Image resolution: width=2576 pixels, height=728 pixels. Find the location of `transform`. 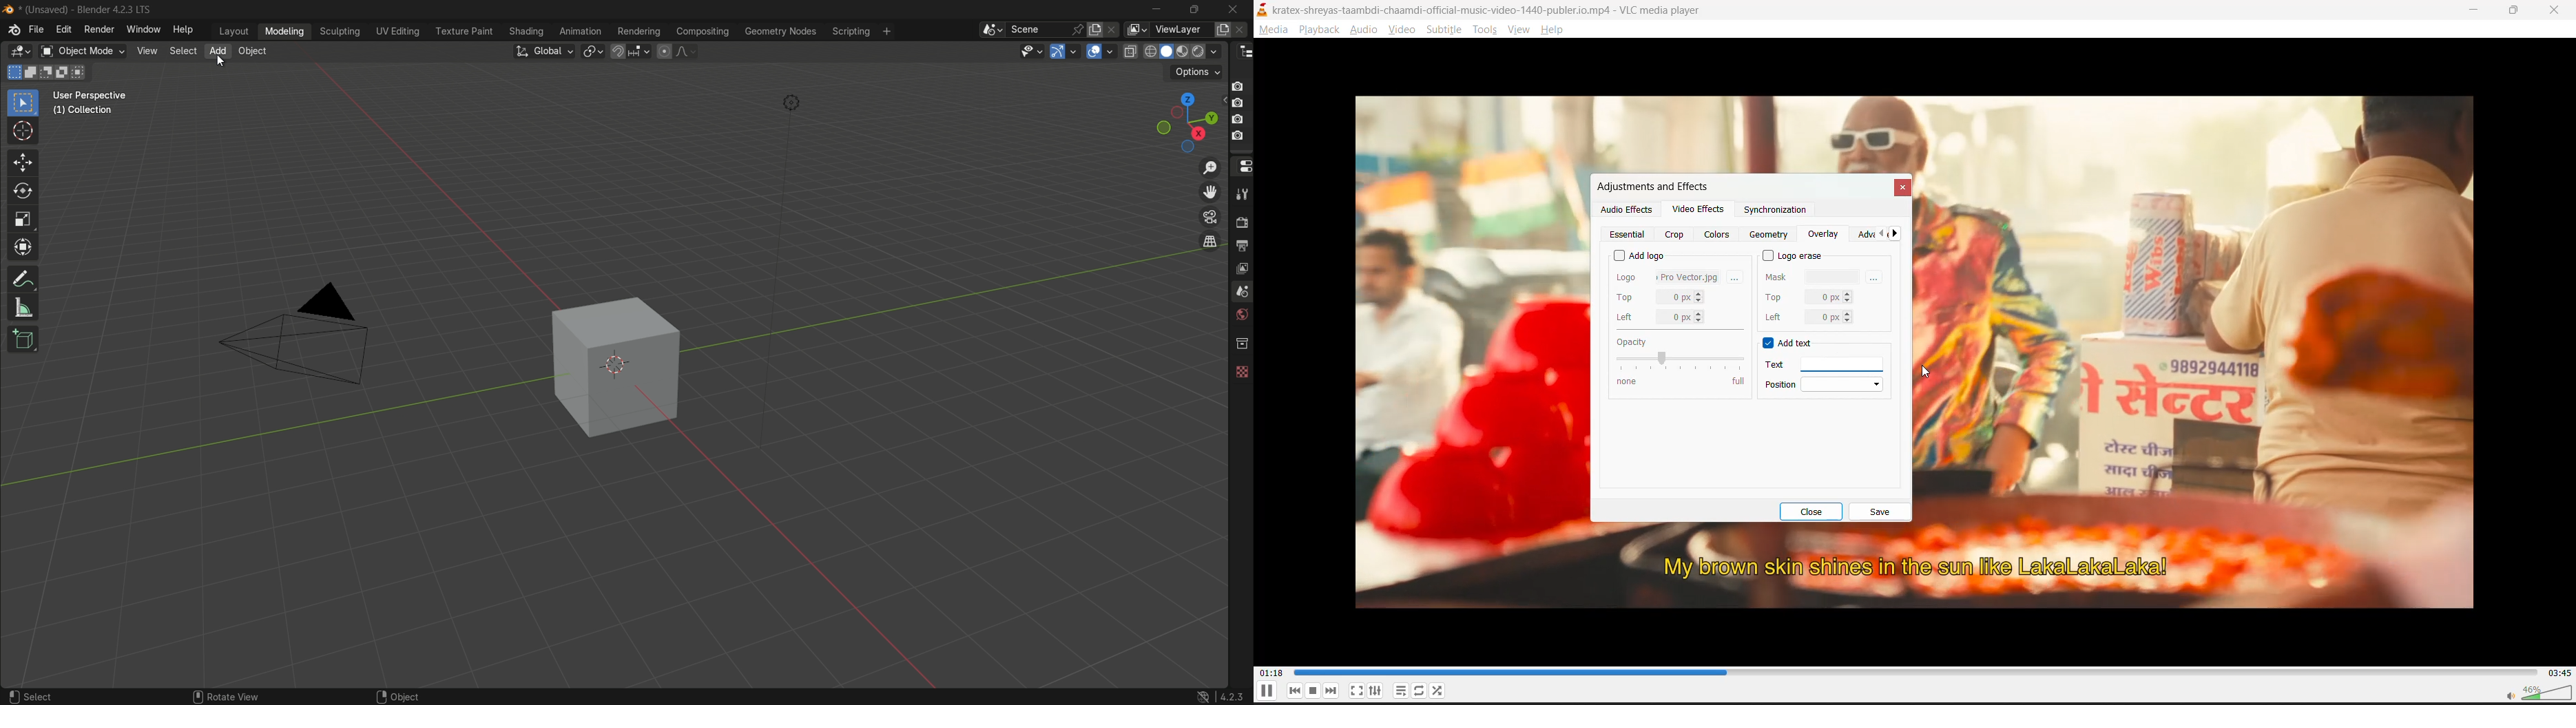

transform is located at coordinates (24, 247).